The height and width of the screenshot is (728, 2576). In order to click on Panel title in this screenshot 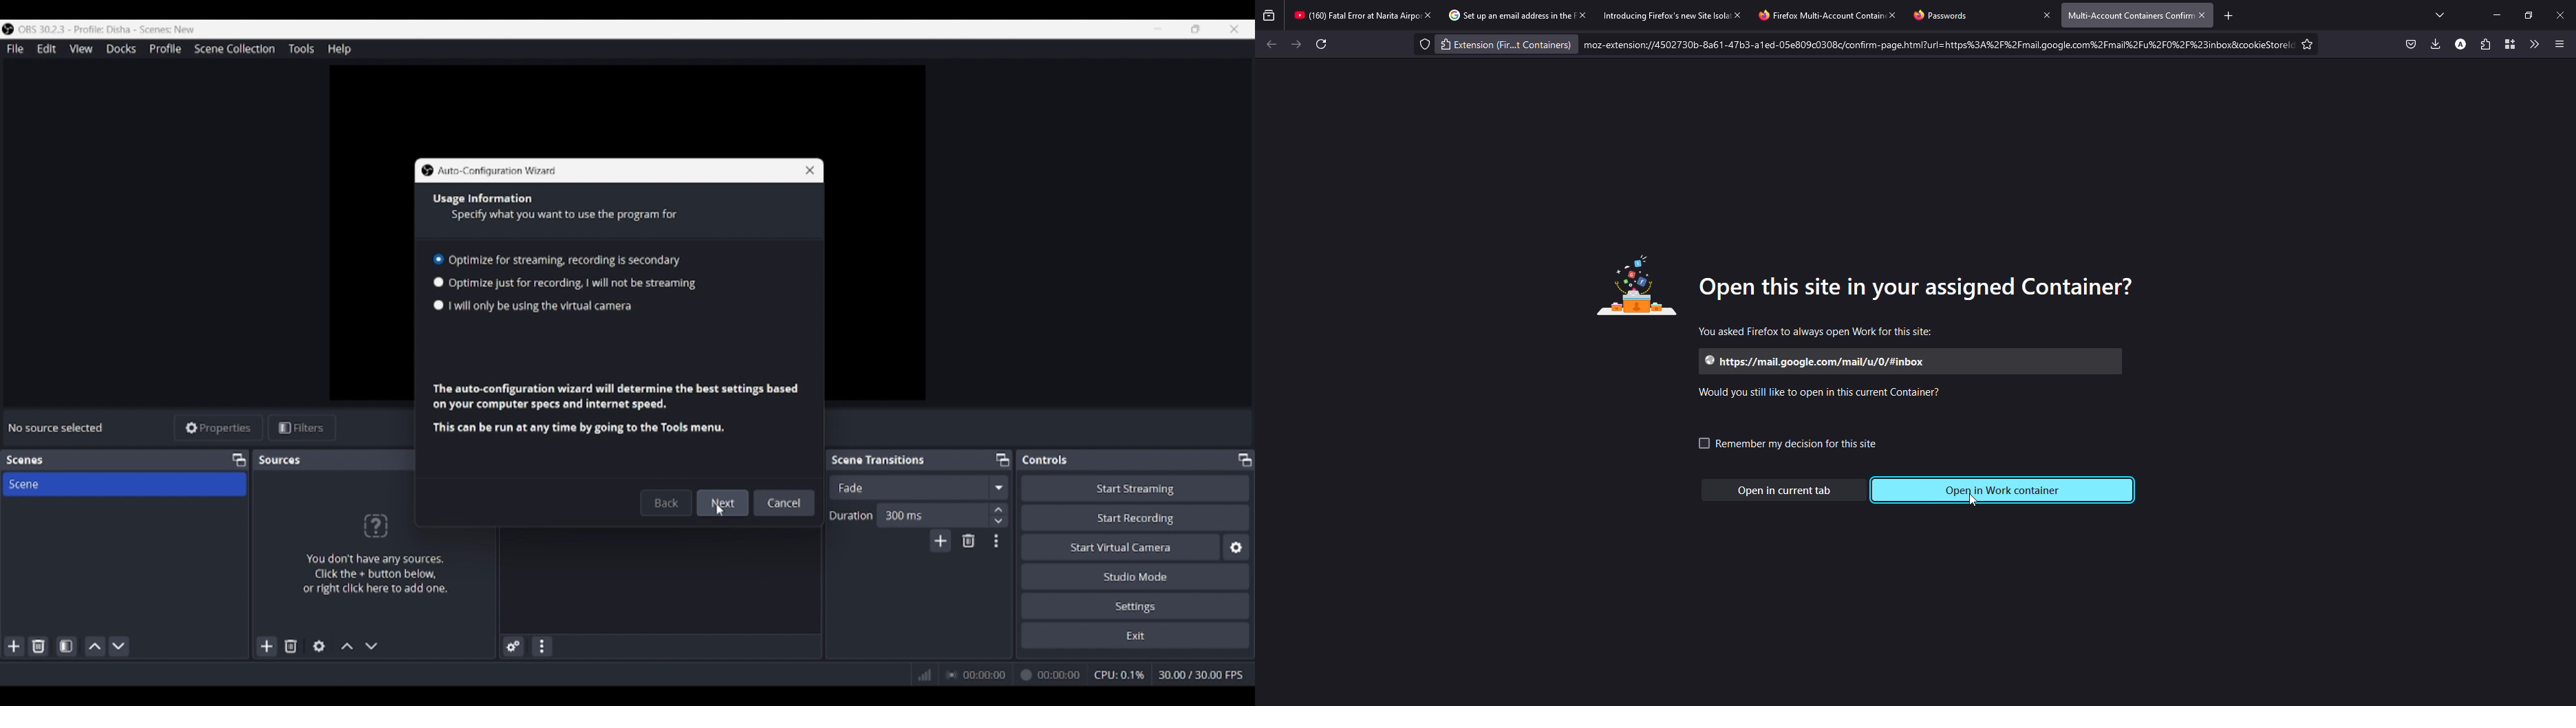, I will do `click(878, 459)`.